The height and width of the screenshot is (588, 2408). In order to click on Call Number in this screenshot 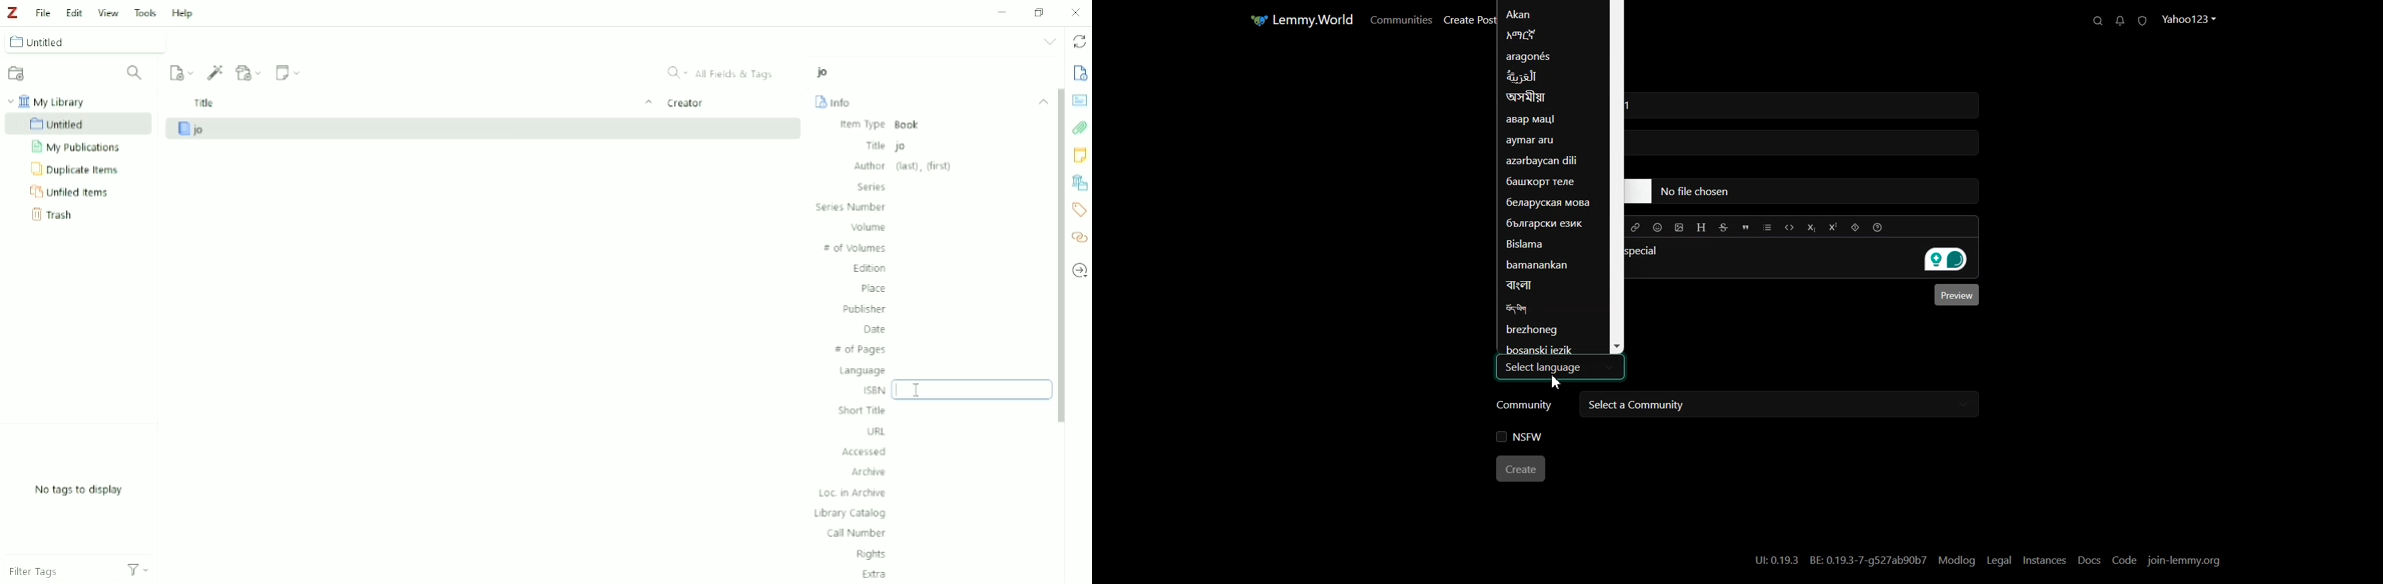, I will do `click(854, 534)`.